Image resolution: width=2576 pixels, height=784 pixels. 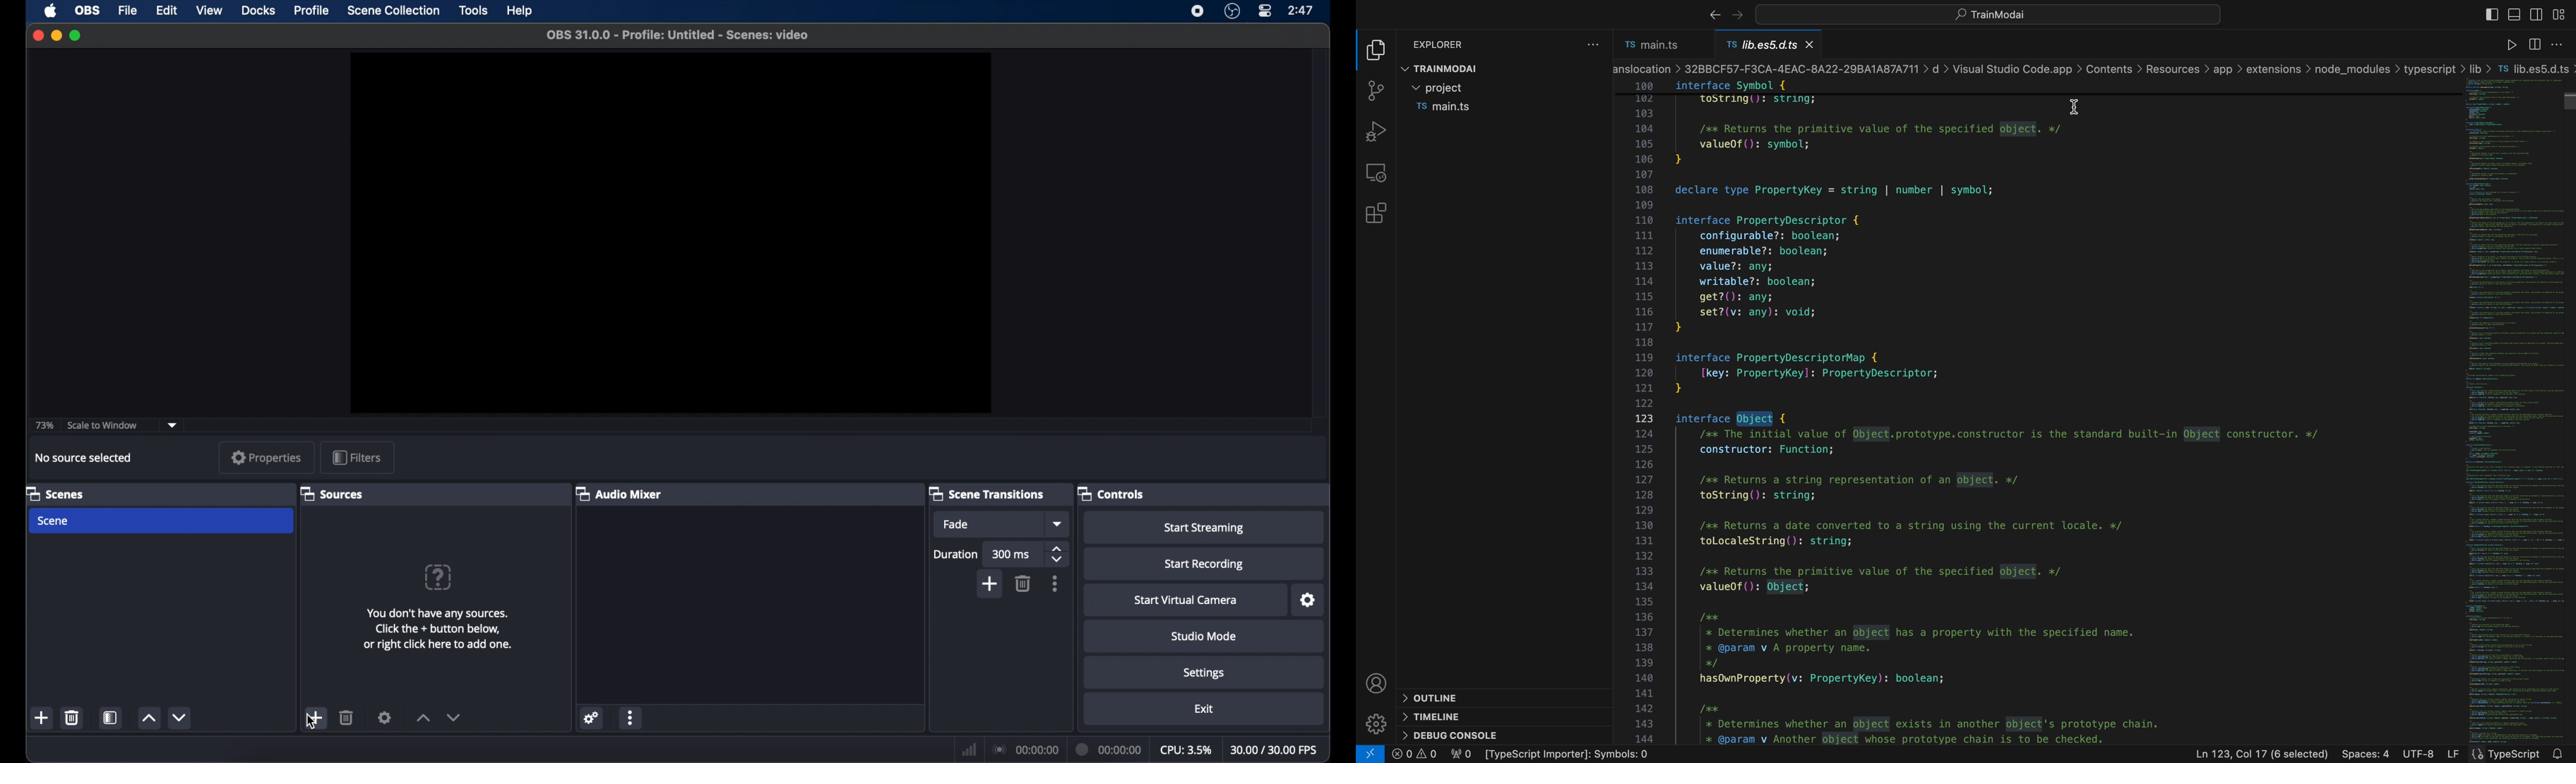 I want to click on dropdown, so click(x=1059, y=524).